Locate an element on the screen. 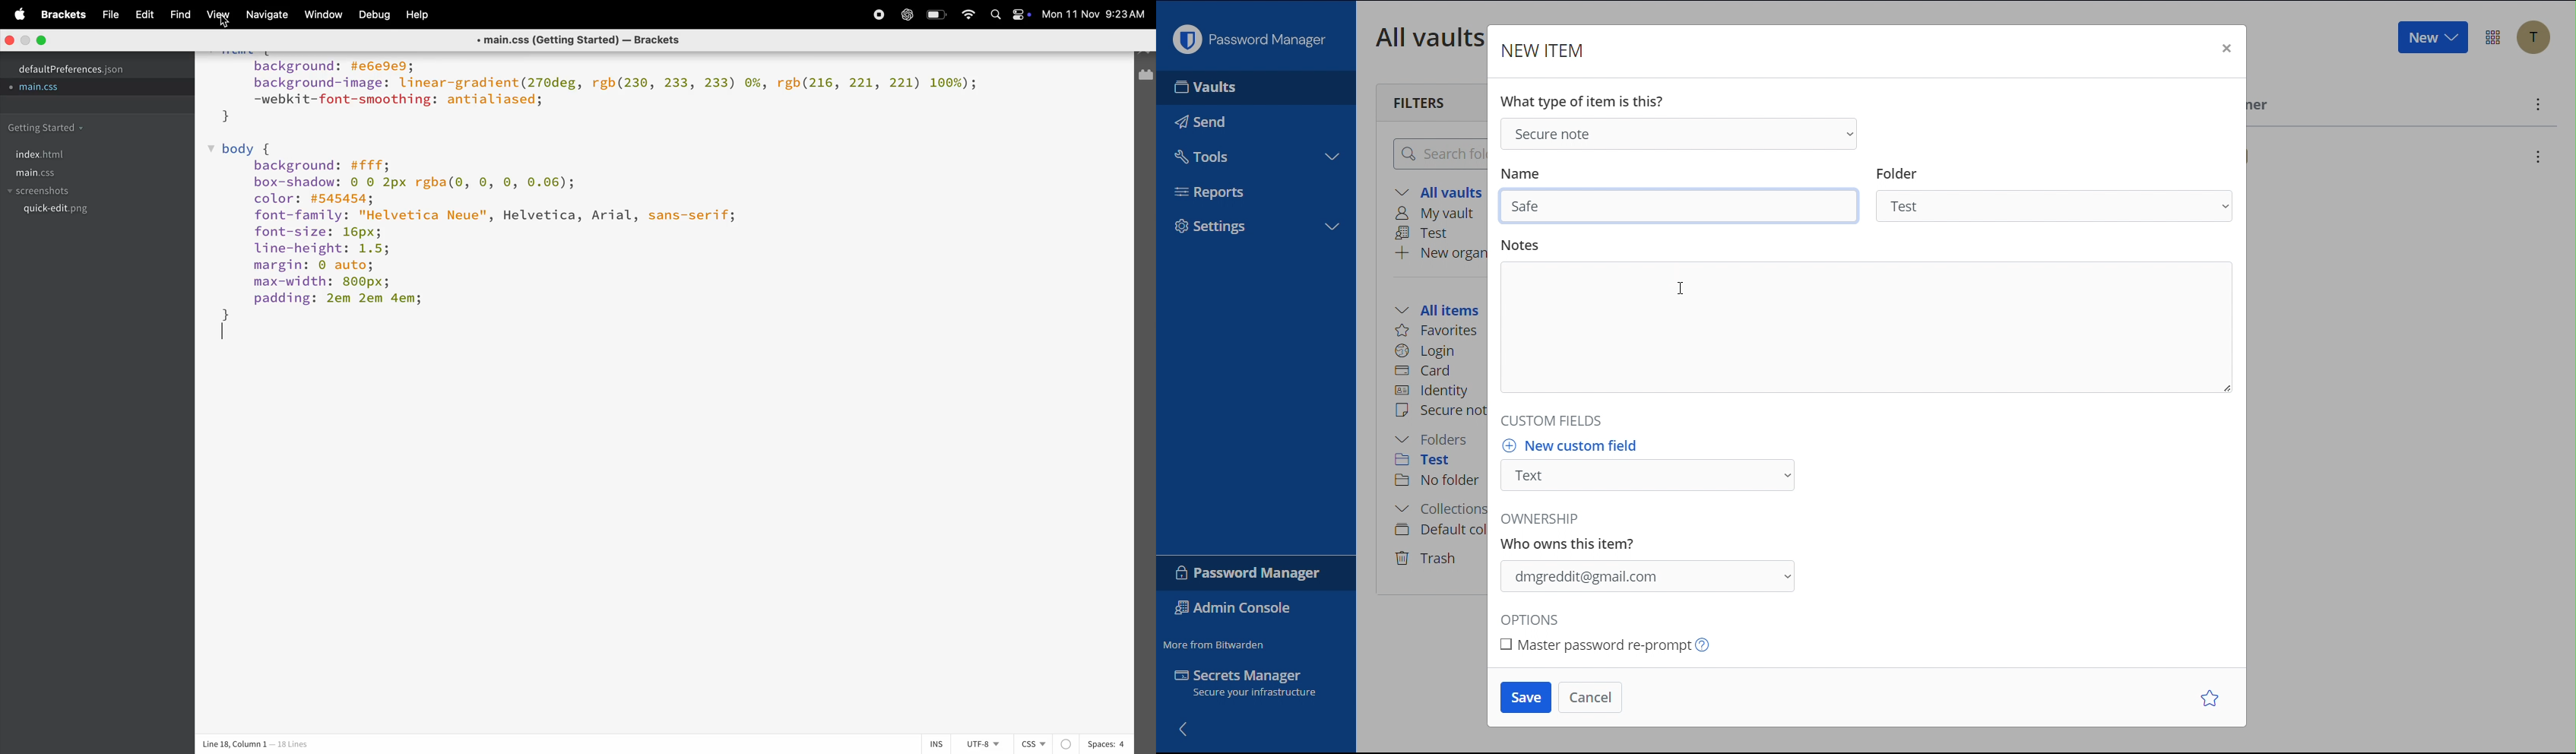  Trash is located at coordinates (1428, 556).